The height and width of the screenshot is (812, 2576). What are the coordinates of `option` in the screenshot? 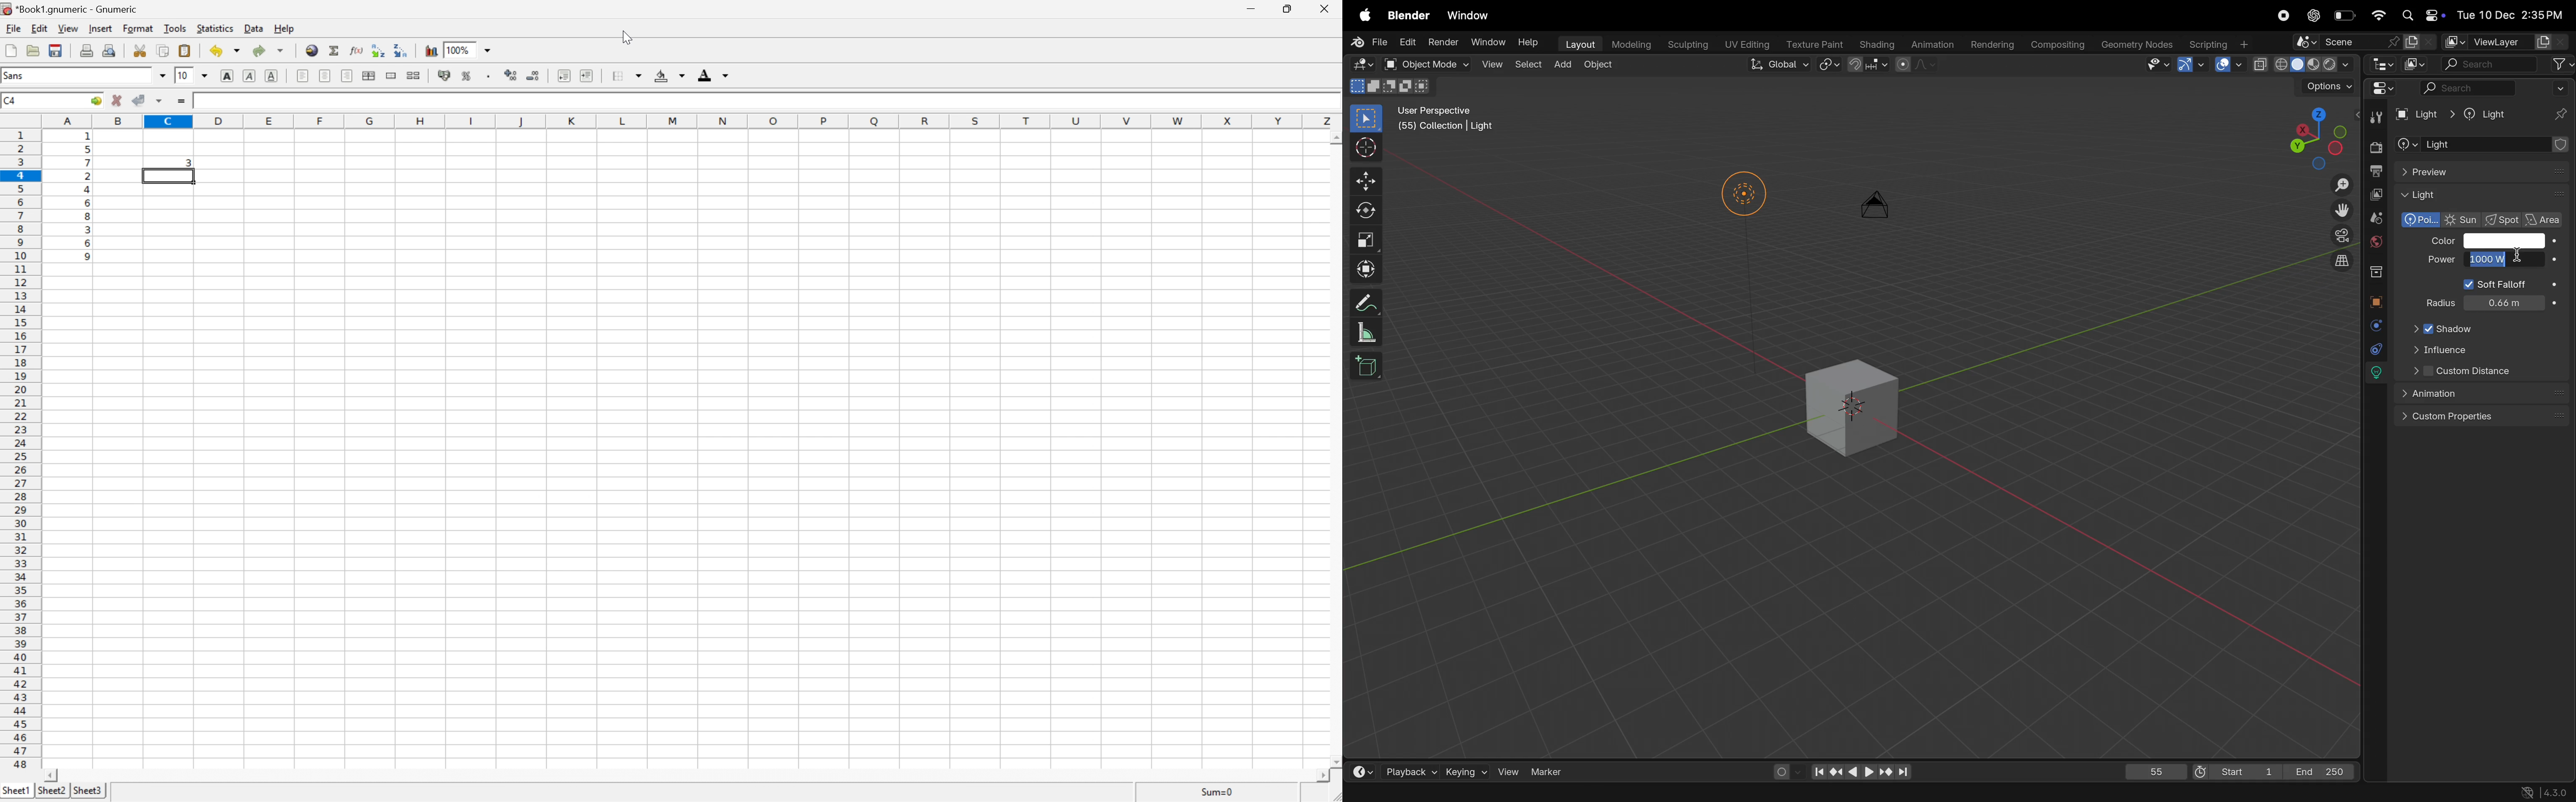 It's located at (2326, 86).